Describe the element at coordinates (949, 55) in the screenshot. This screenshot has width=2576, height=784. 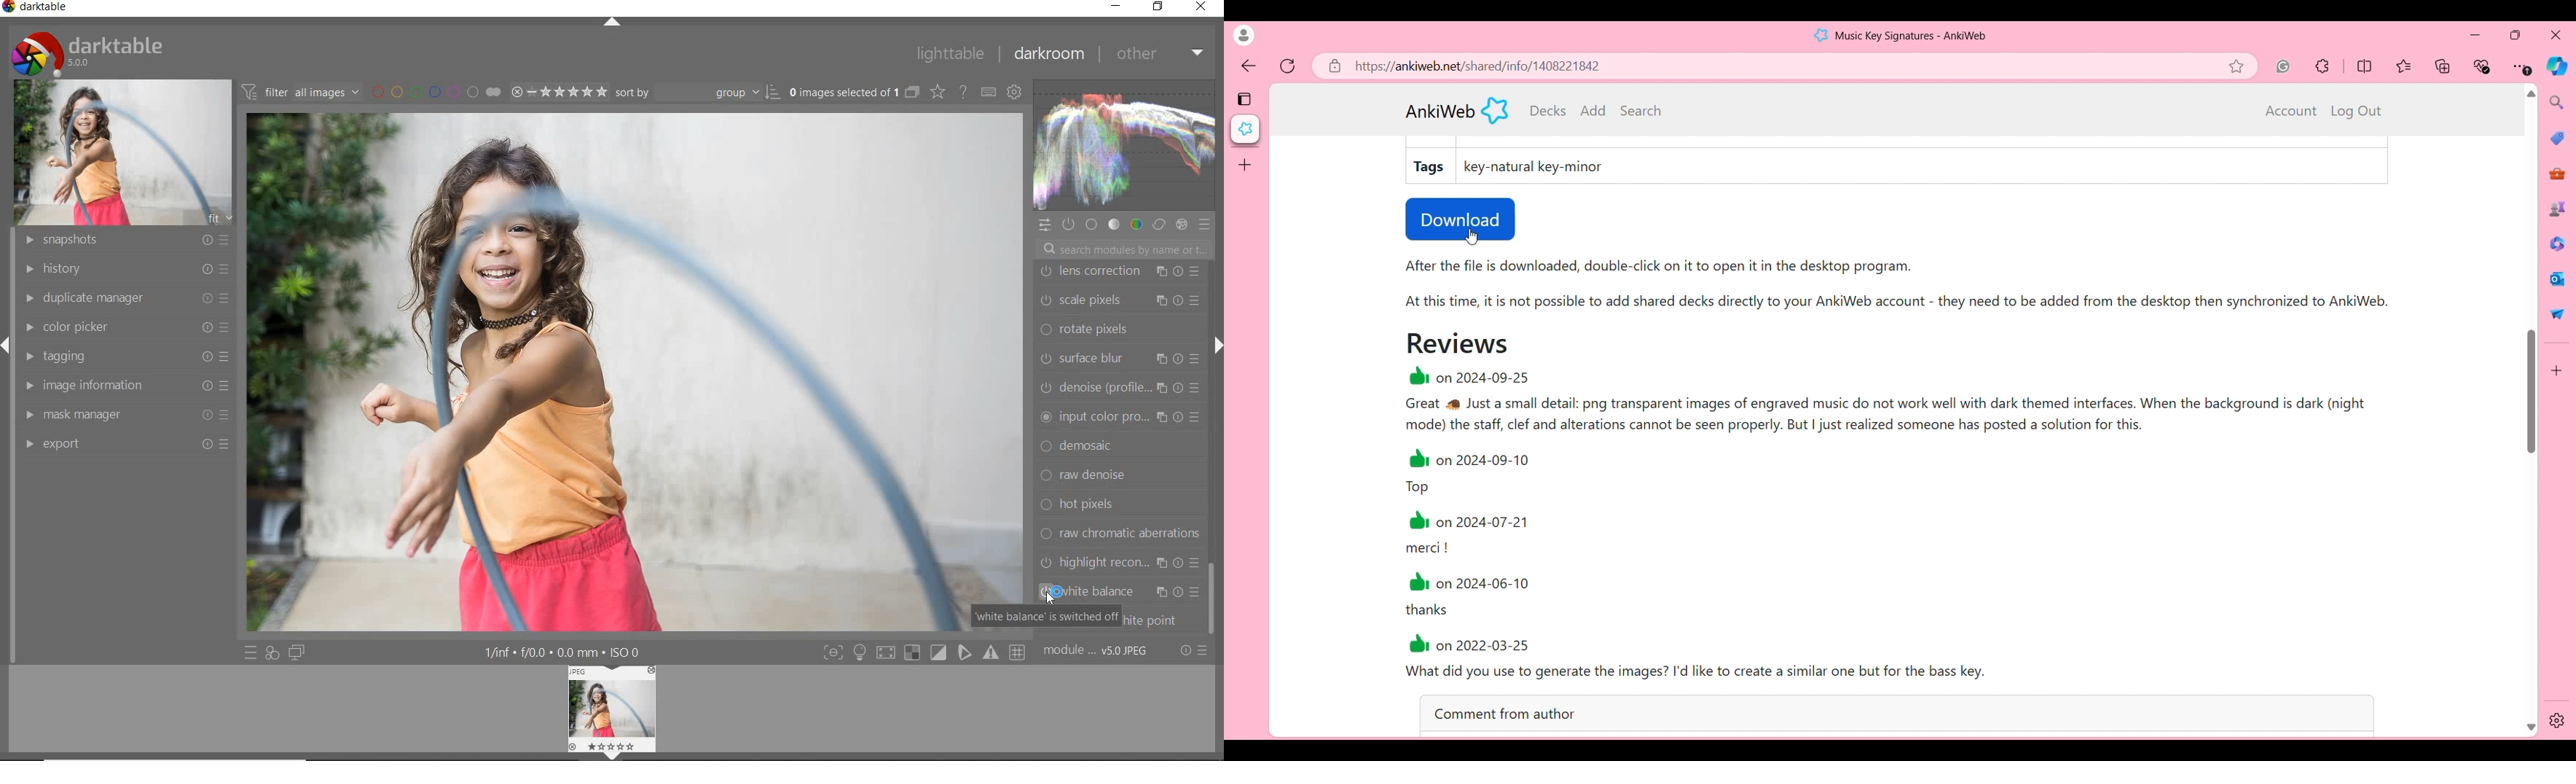
I see `lighttable` at that location.